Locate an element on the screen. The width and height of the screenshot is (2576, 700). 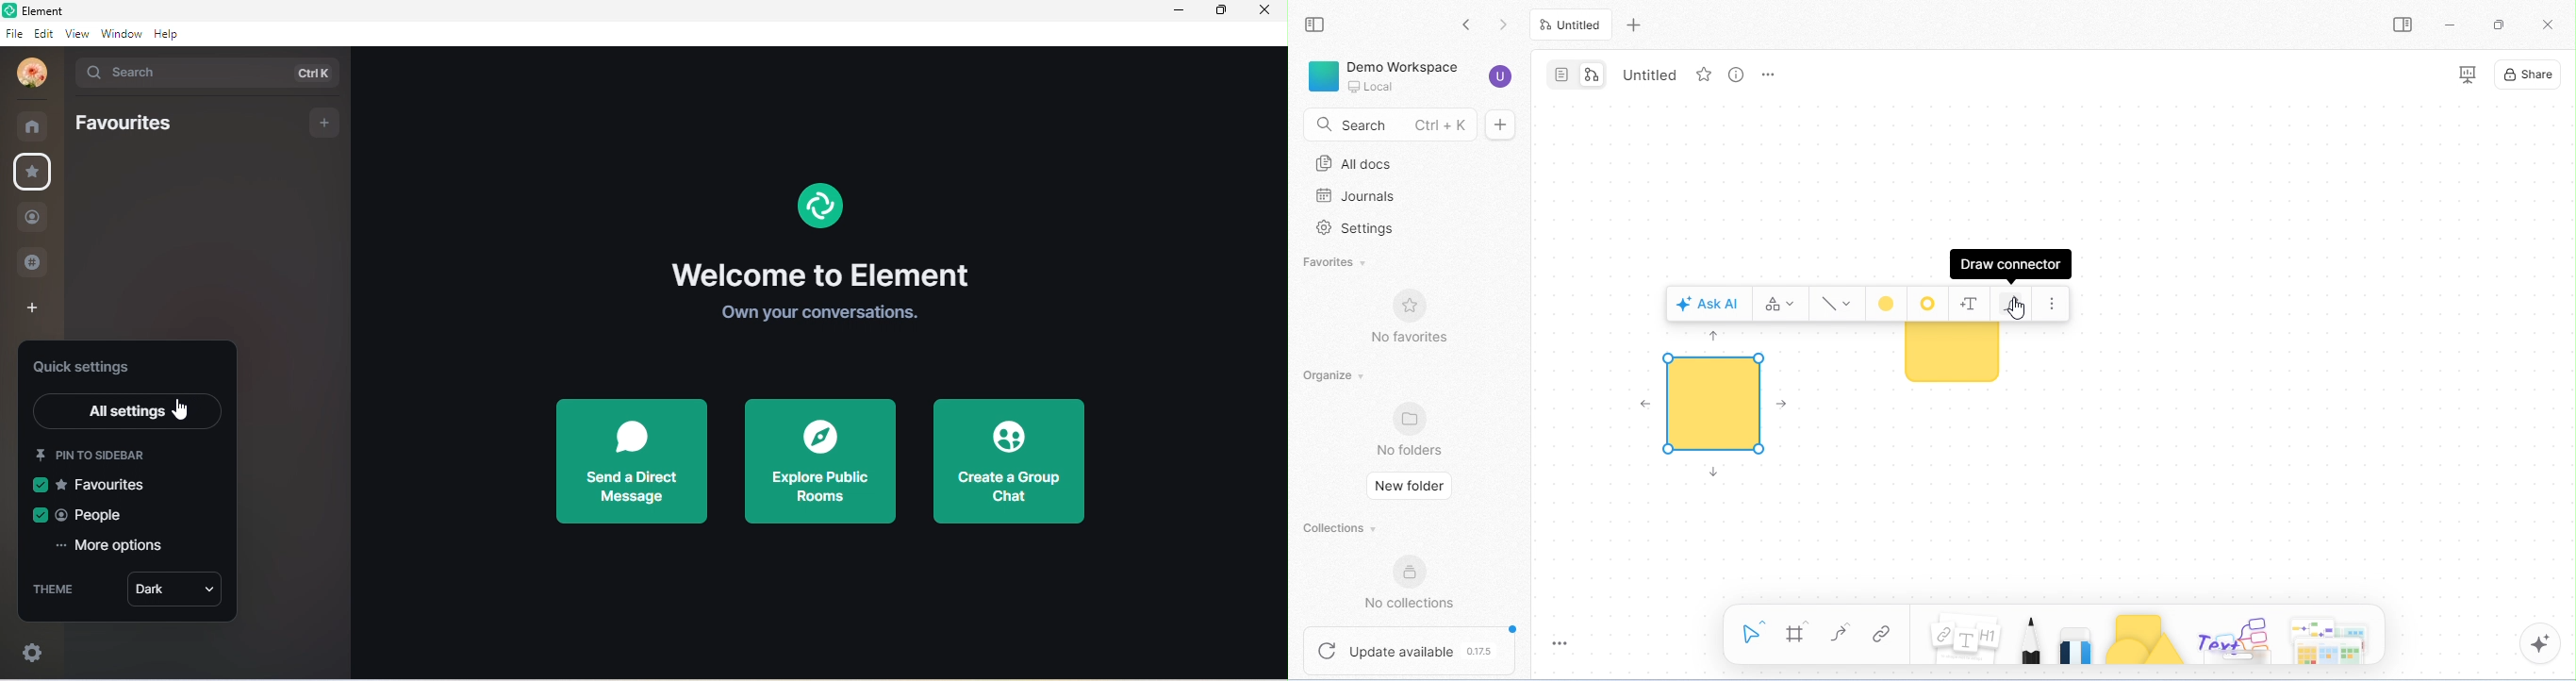
people is located at coordinates (33, 217).